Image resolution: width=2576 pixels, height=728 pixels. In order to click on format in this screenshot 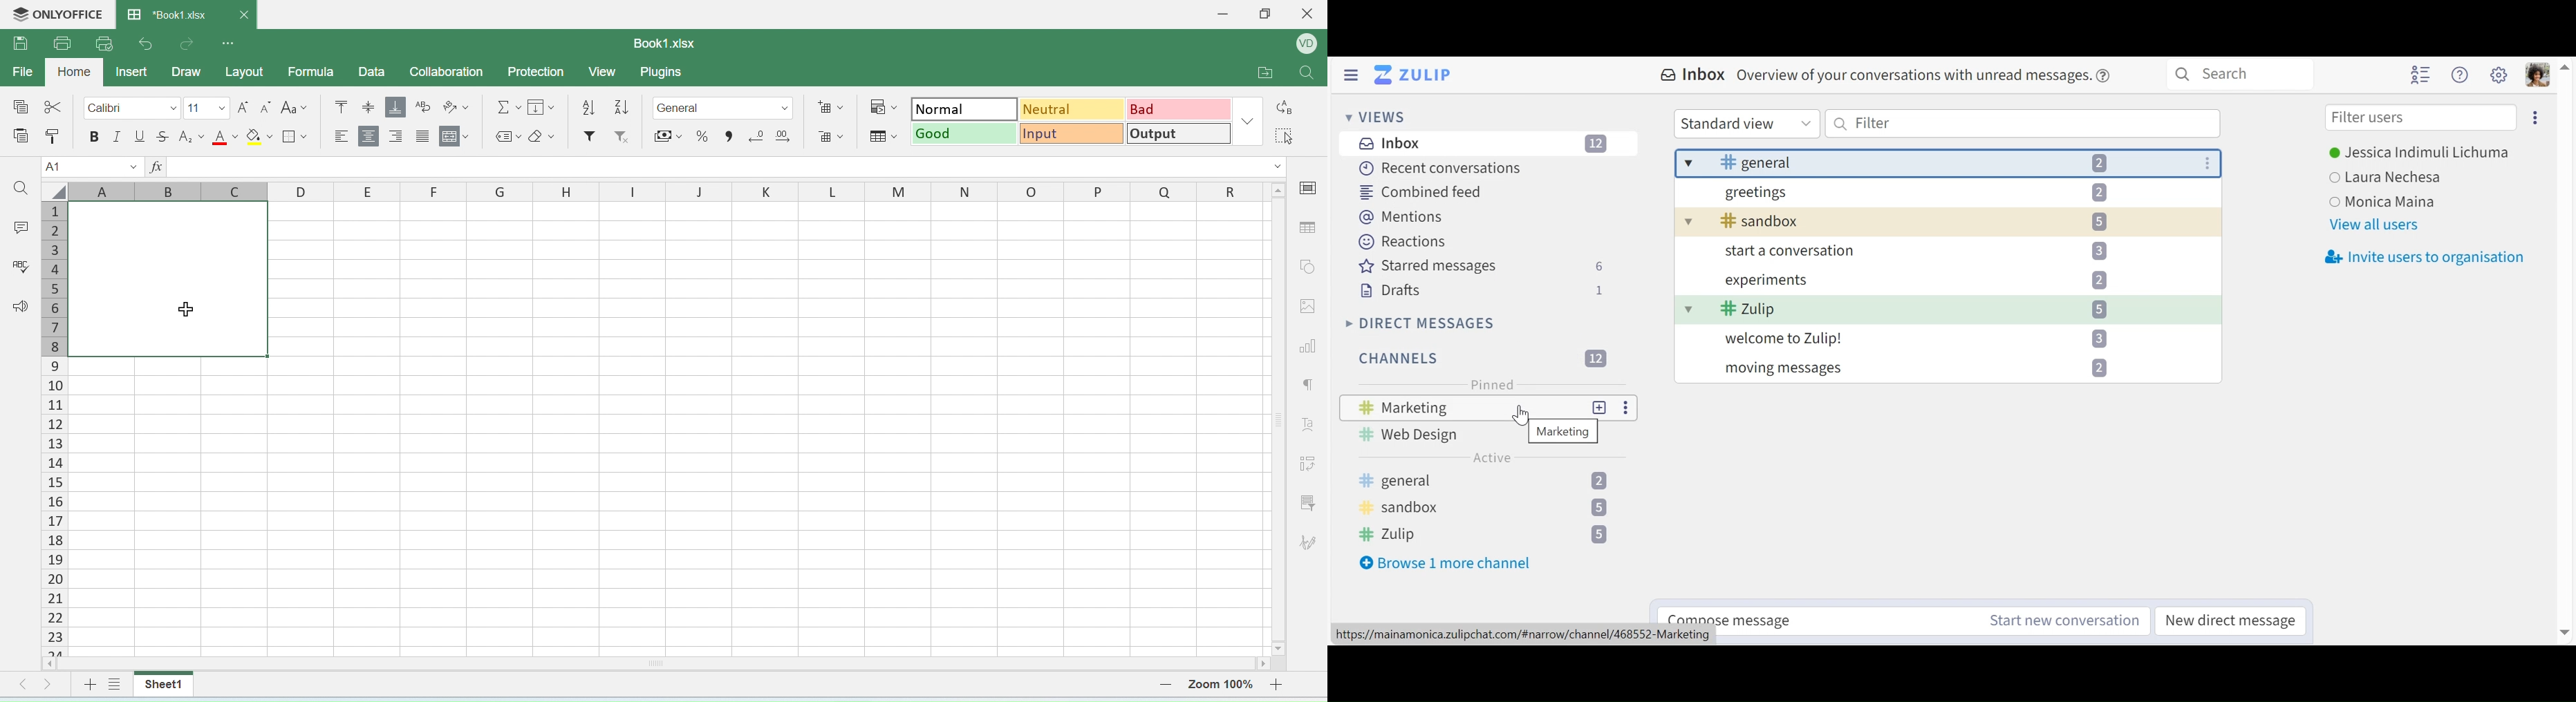, I will do `click(723, 108)`.